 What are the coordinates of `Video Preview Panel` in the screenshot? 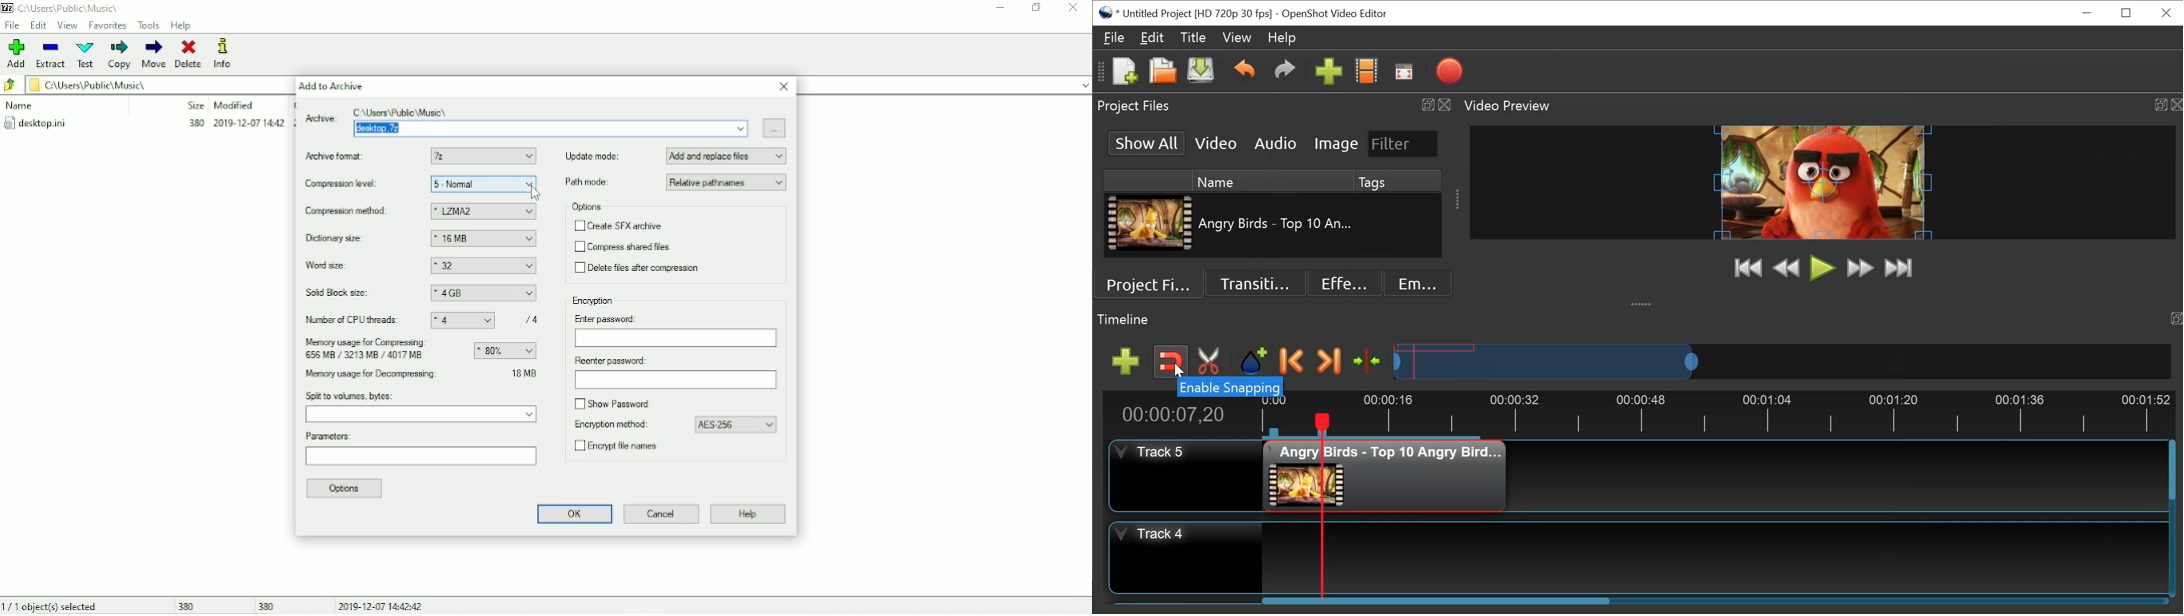 It's located at (1820, 105).